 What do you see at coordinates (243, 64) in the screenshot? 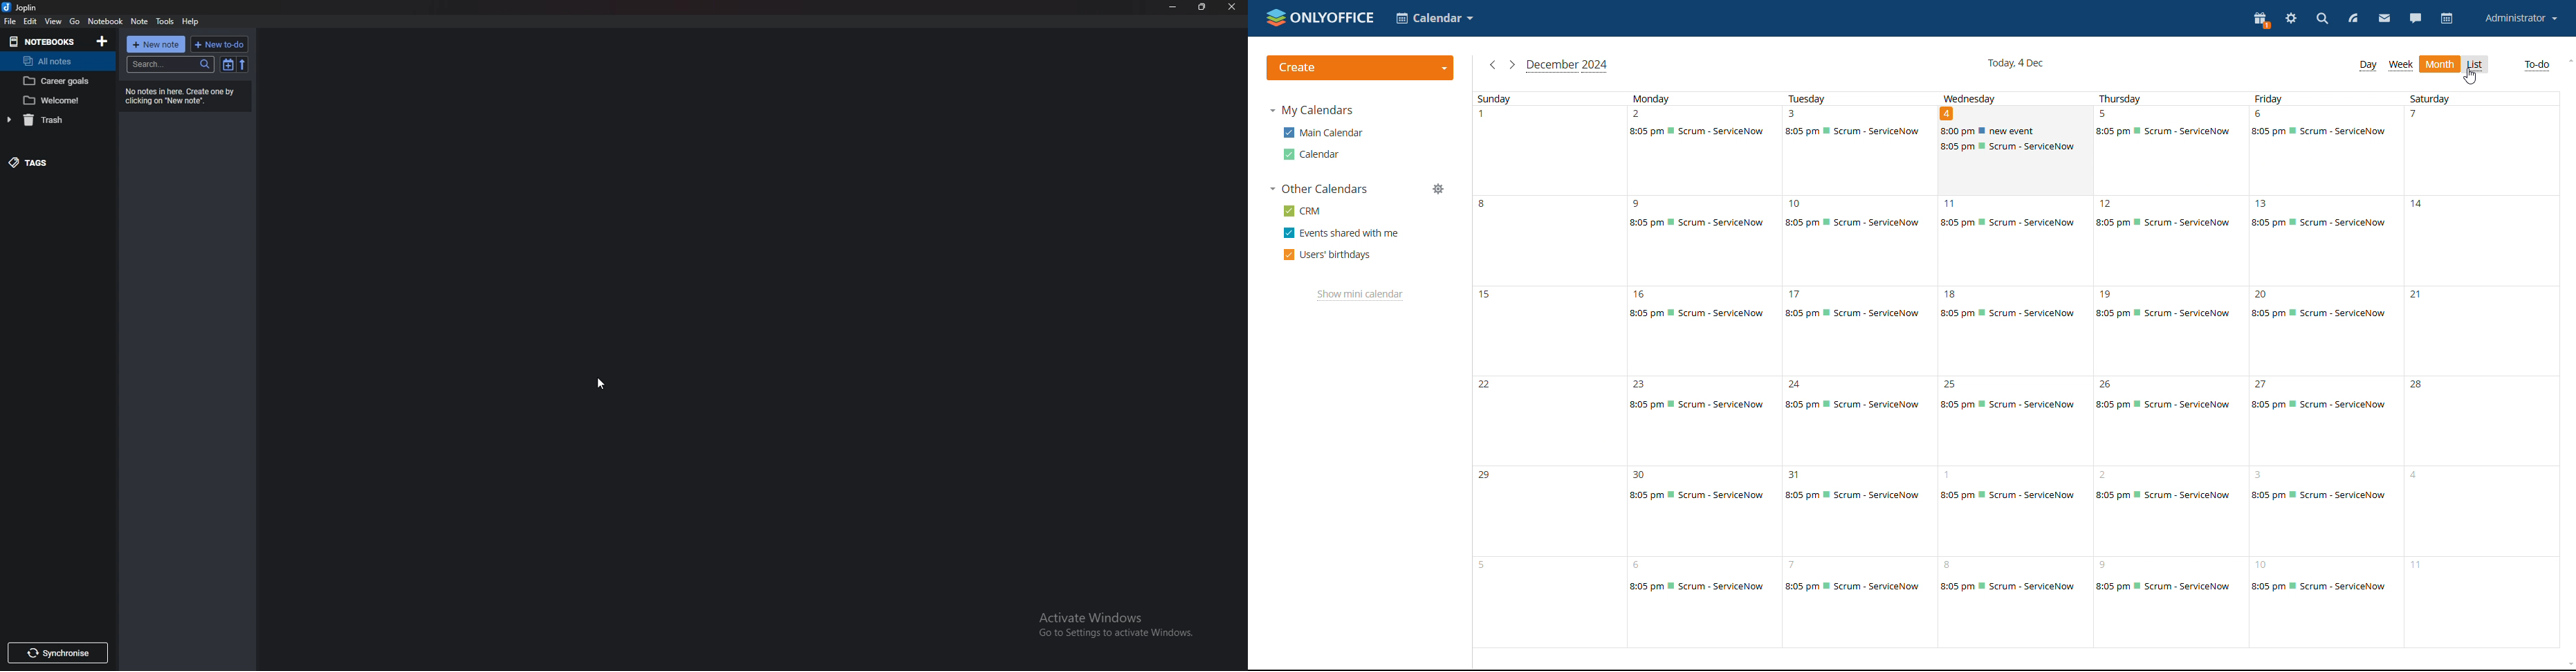
I see `reverse sort order` at bounding box center [243, 64].